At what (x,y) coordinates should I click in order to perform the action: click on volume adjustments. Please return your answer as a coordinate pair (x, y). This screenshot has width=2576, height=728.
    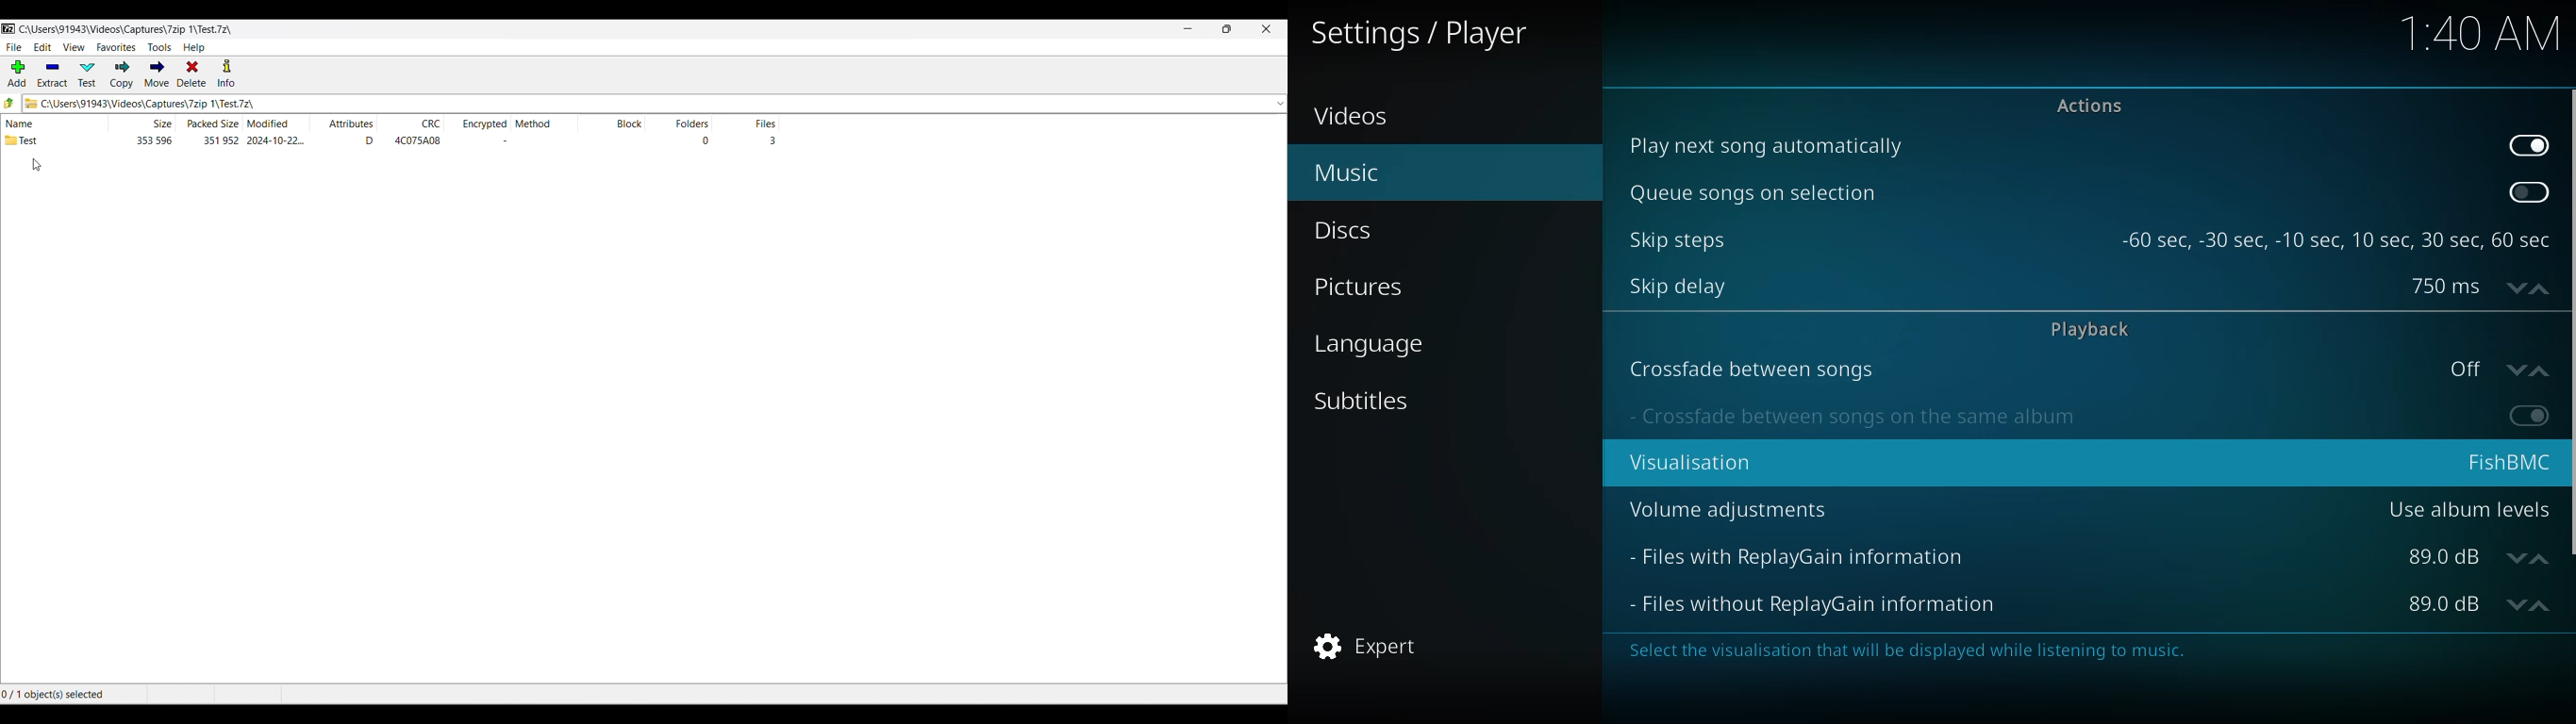
    Looking at the image, I should click on (1734, 507).